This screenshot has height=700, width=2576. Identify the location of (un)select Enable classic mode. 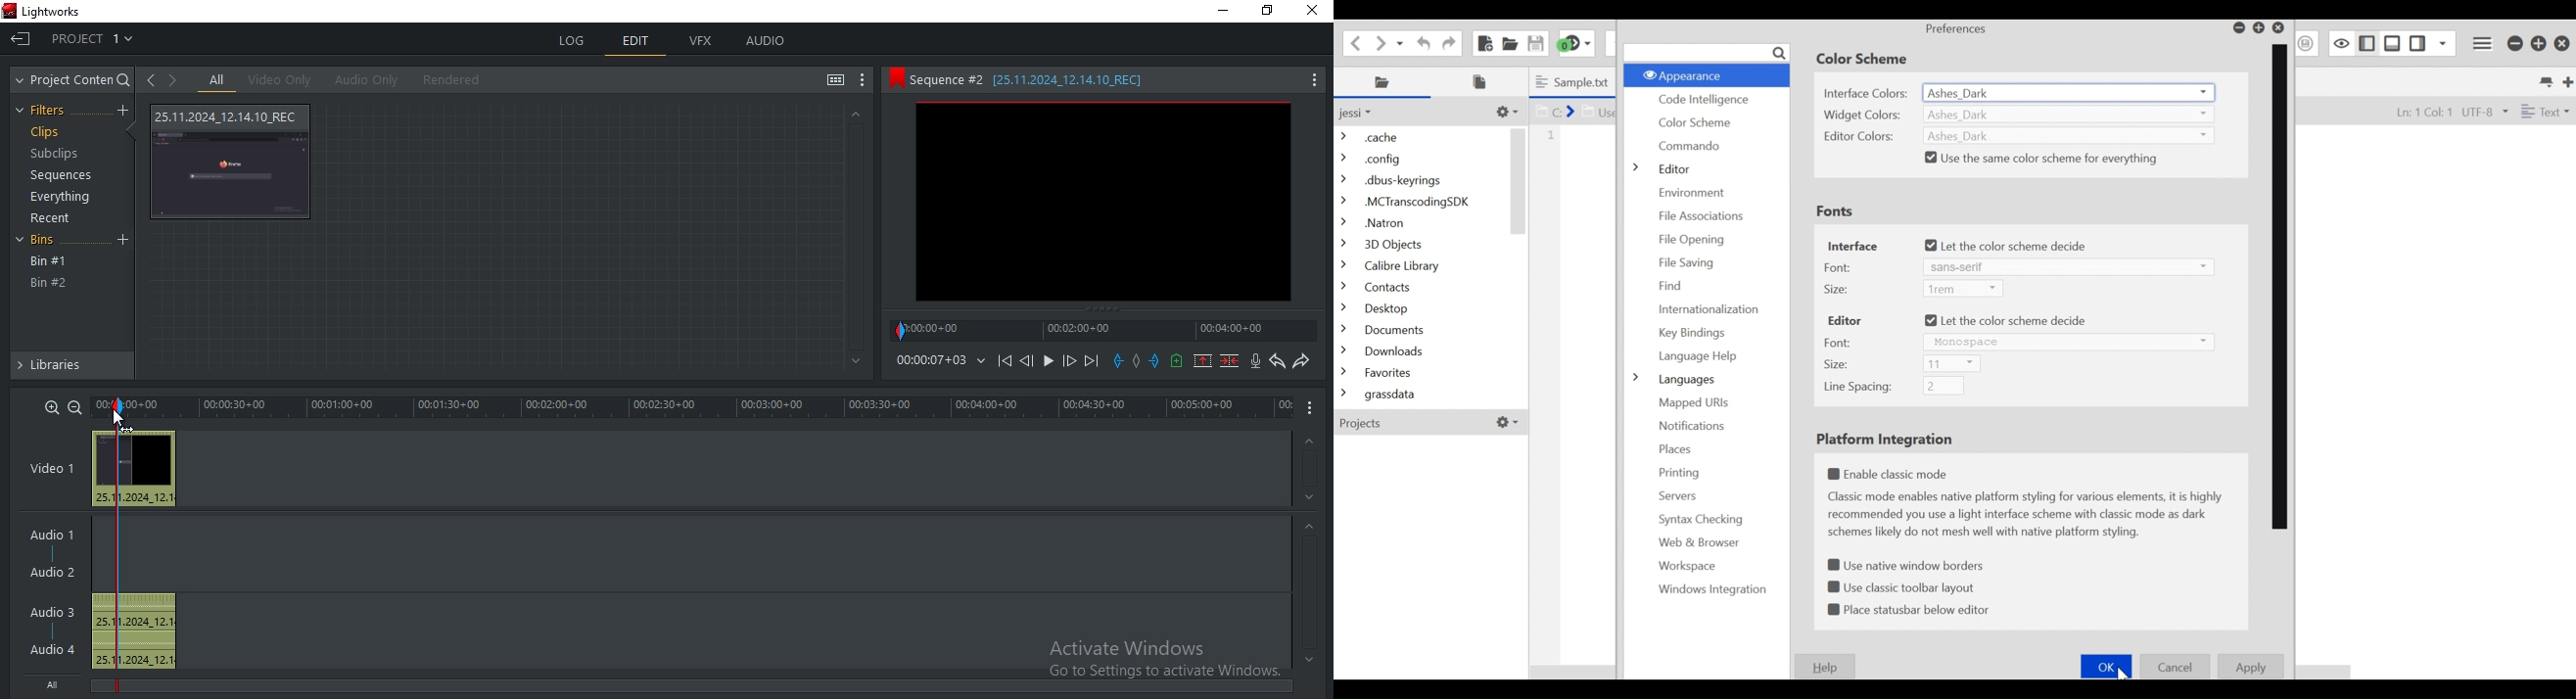
(1891, 474).